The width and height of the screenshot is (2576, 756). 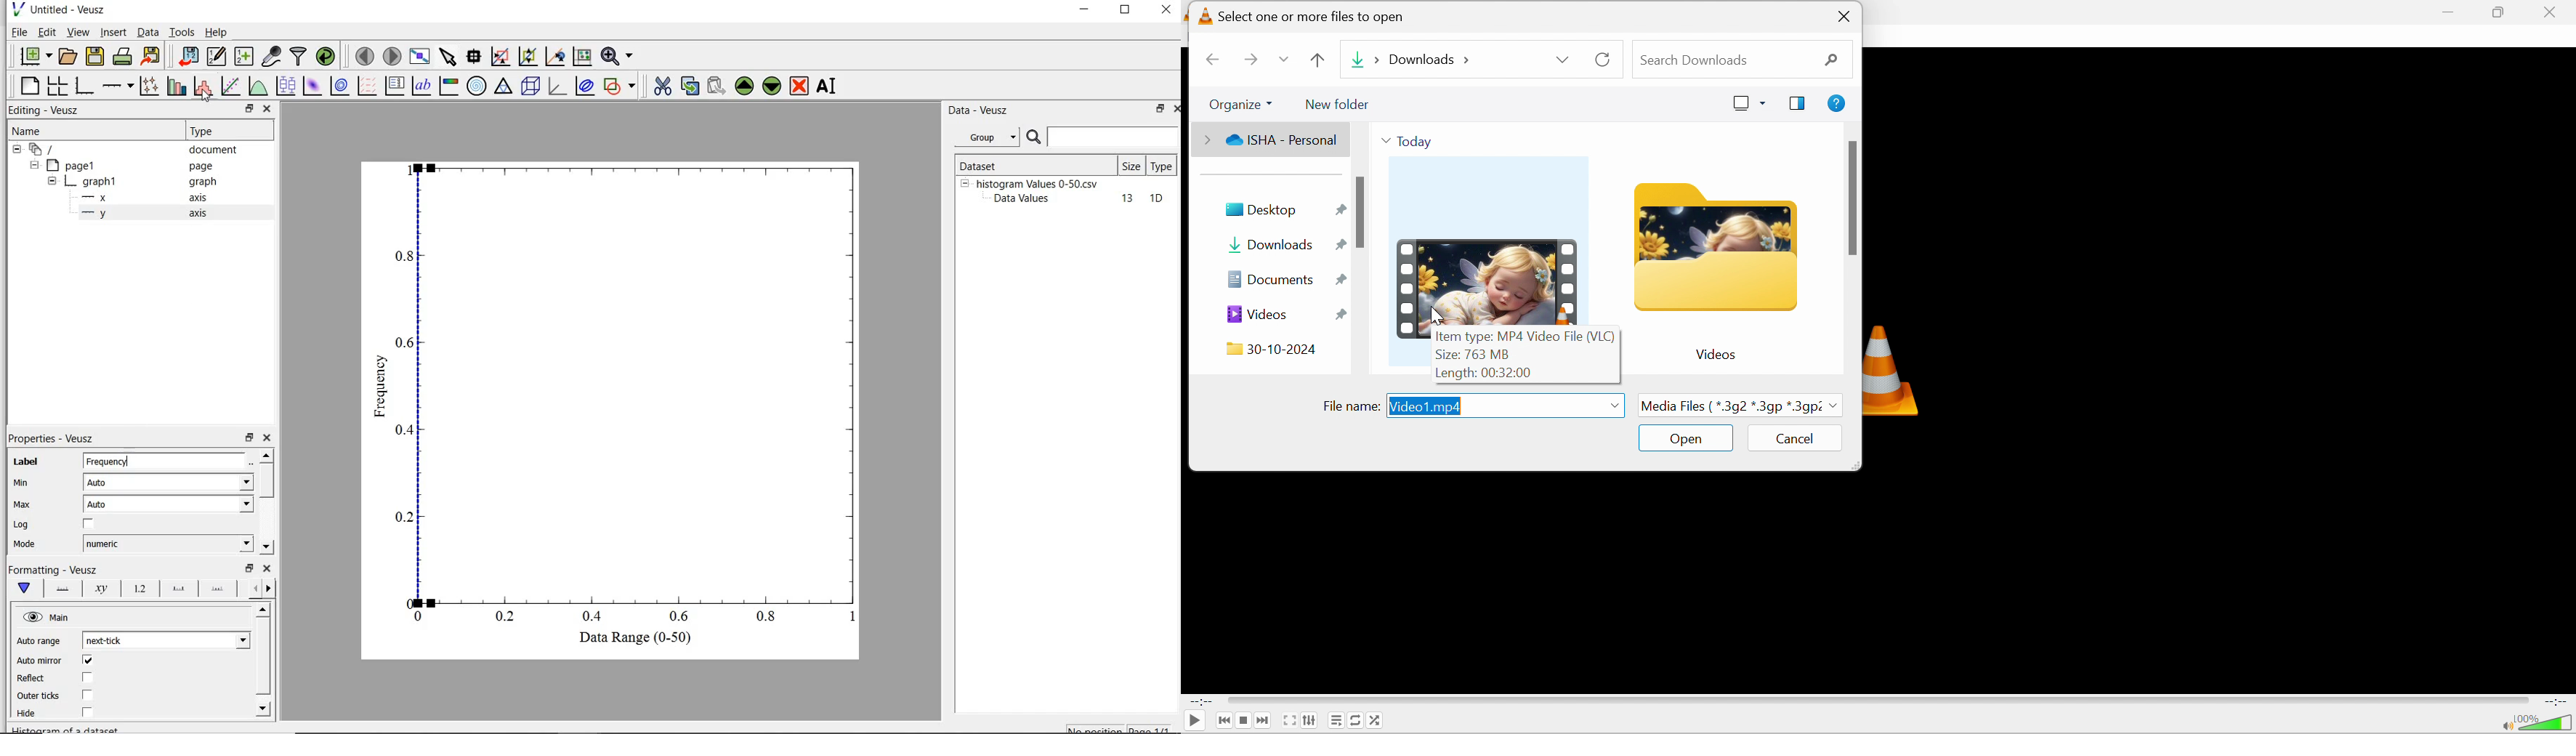 I want to click on  Reflect, so click(x=33, y=678).